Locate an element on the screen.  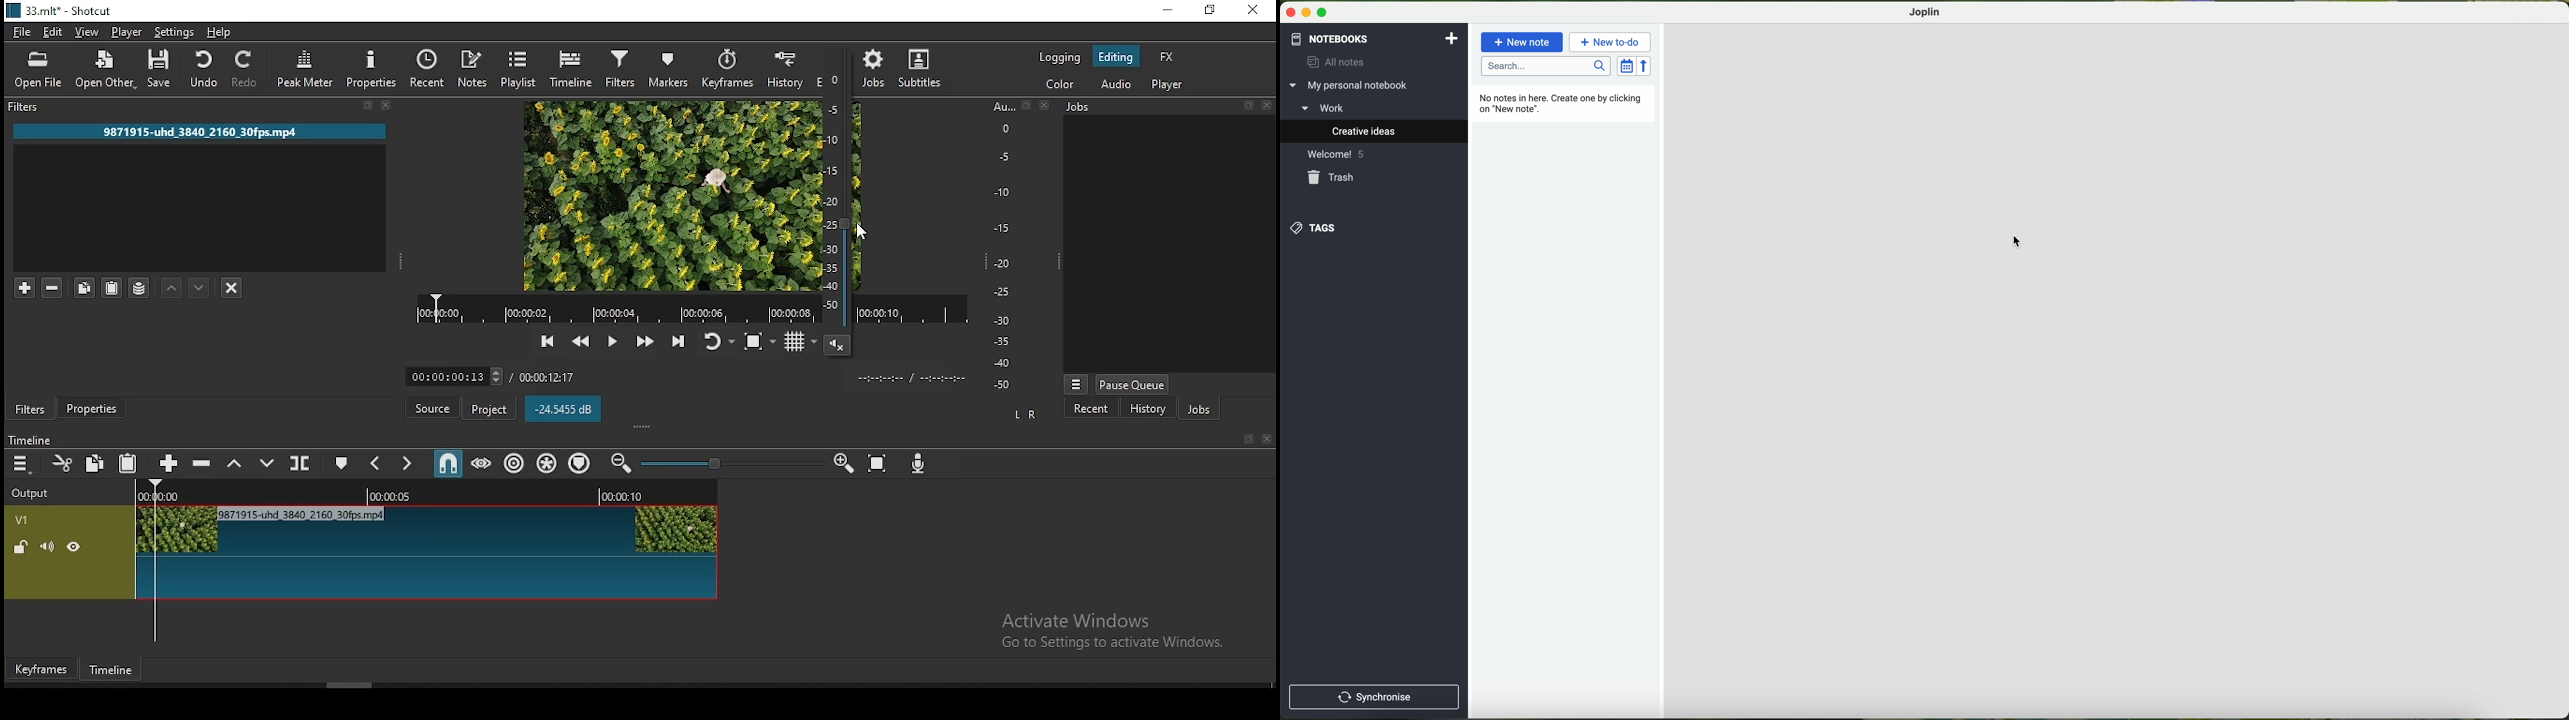
minimize is located at coordinates (1308, 13).